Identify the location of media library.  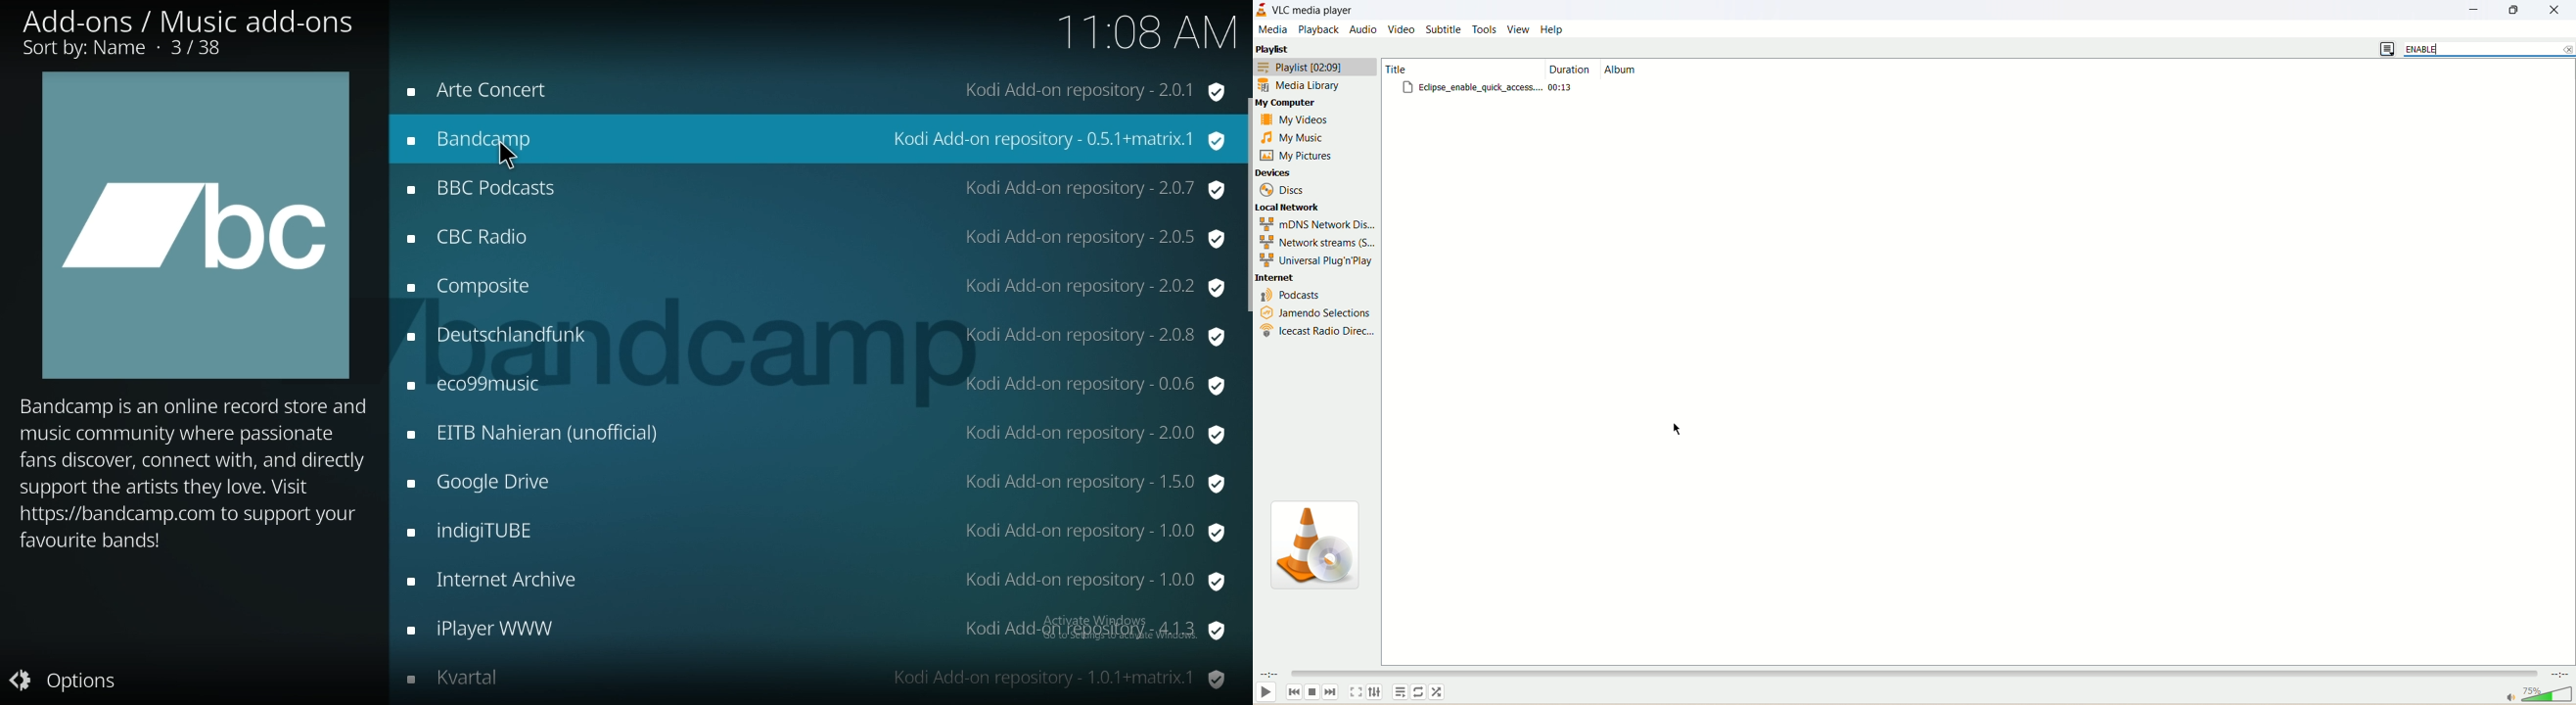
(1298, 85).